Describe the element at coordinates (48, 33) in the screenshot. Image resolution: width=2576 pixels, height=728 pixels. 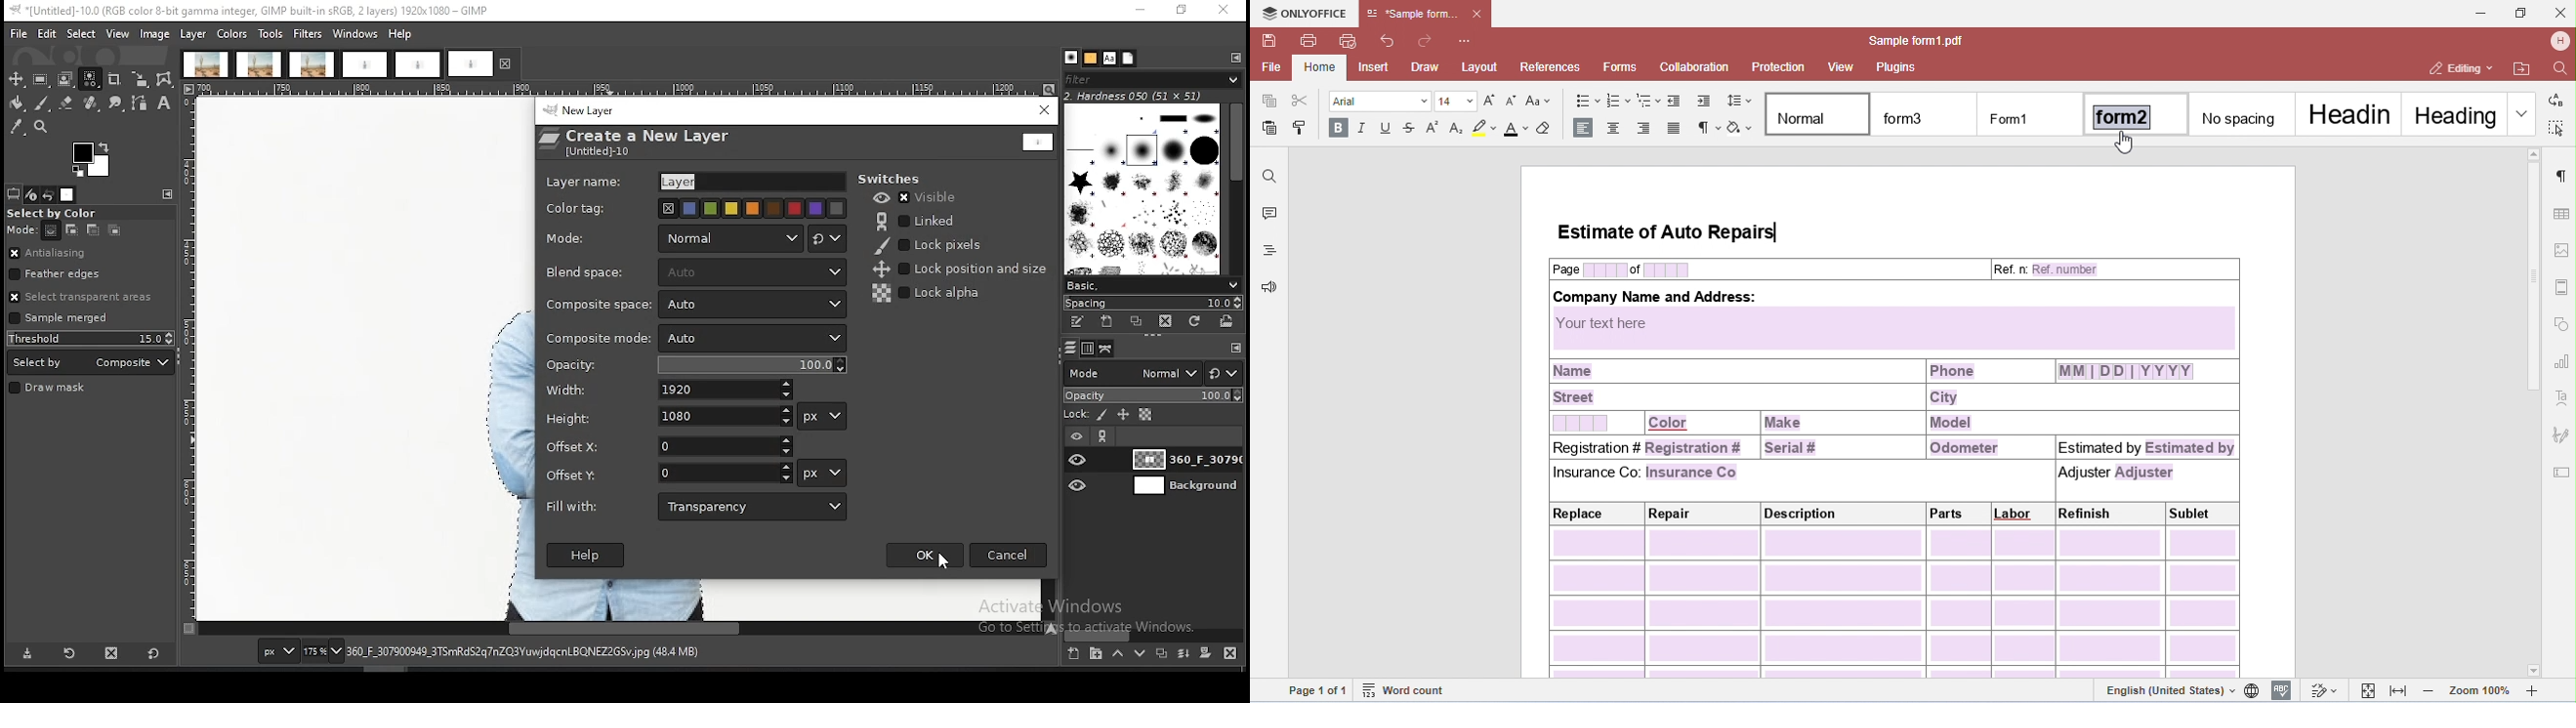
I see `edit` at that location.